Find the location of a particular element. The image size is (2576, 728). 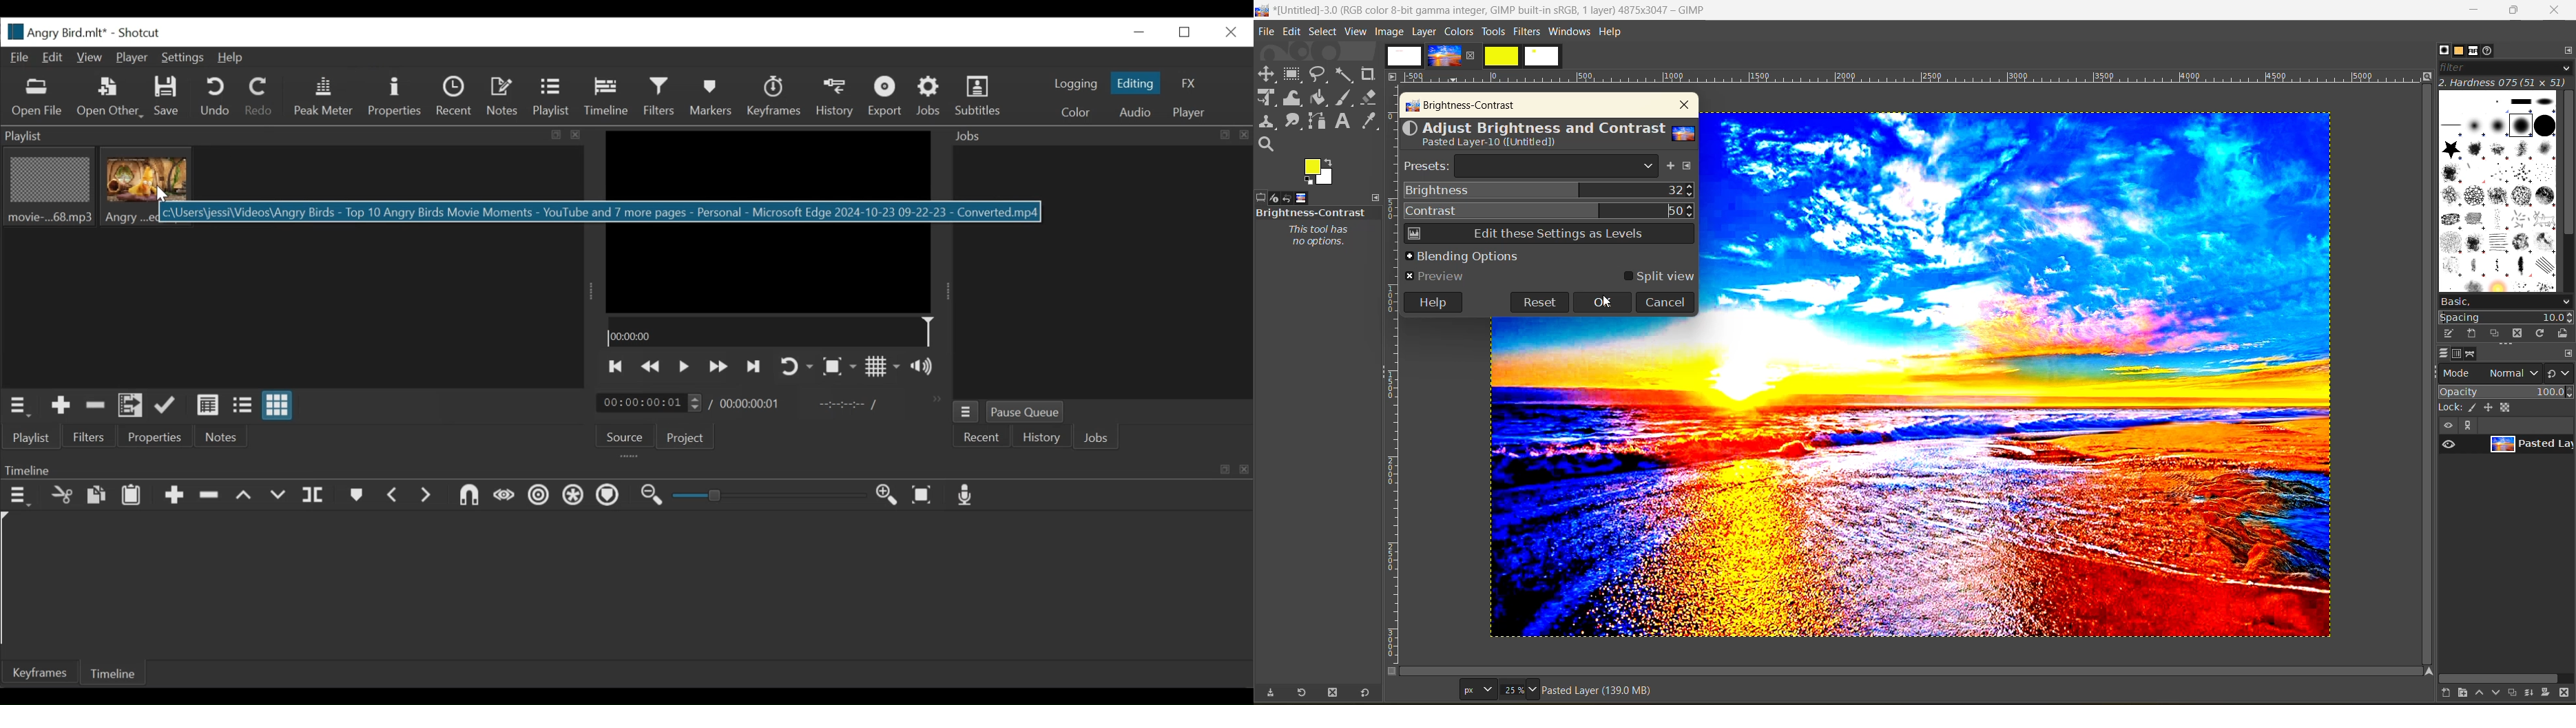

Timeline is located at coordinates (606, 97).